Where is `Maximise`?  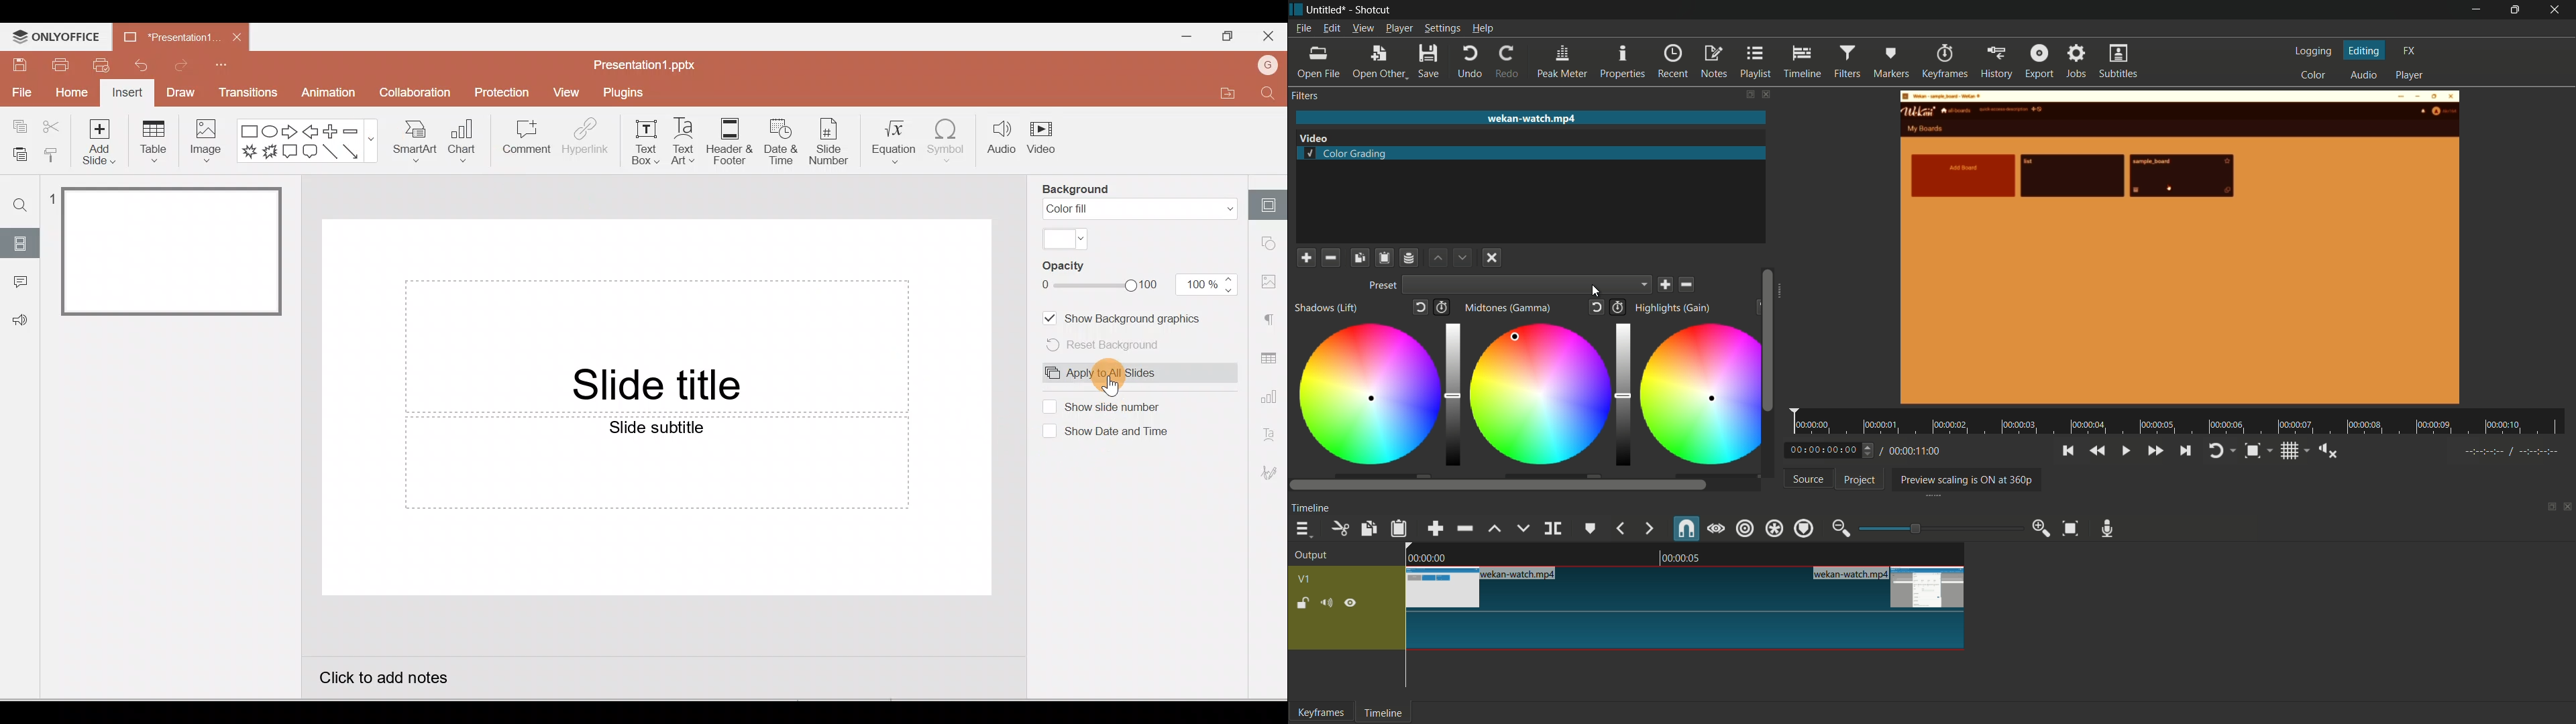 Maximise is located at coordinates (1224, 36).